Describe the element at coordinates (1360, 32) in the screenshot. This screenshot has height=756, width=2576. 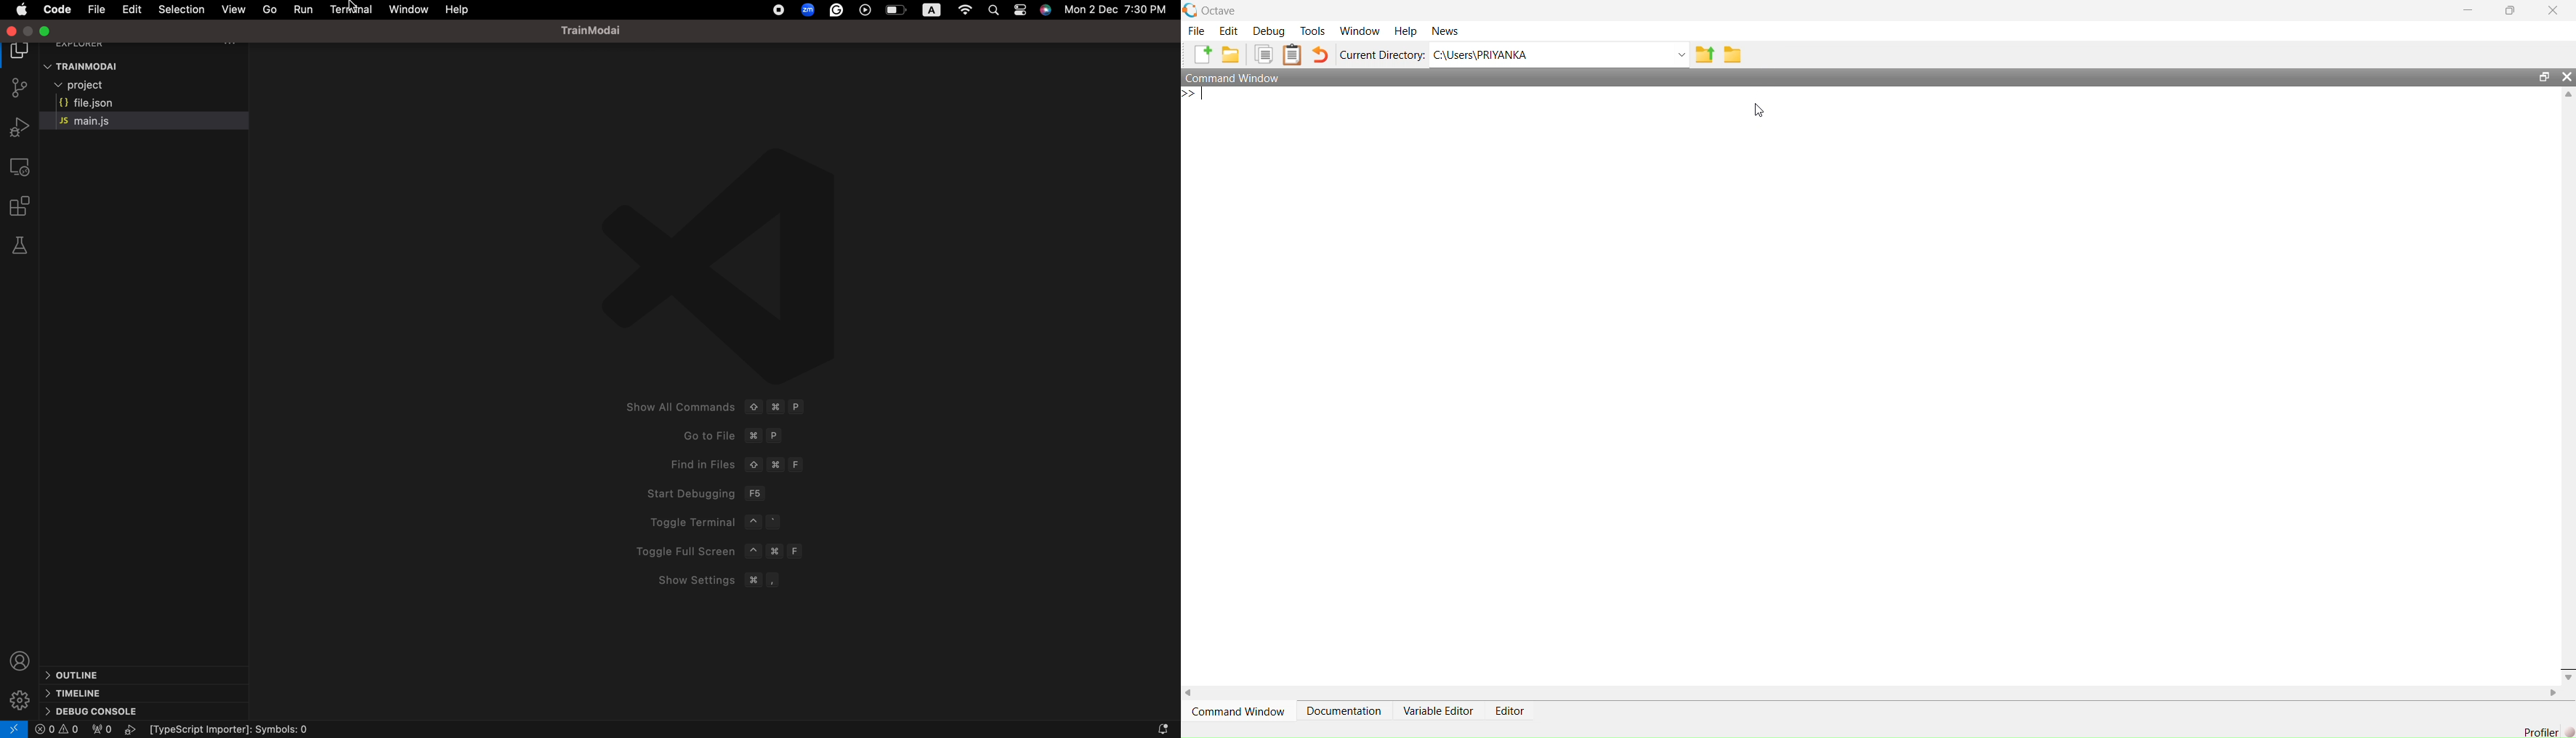
I see `Window` at that location.